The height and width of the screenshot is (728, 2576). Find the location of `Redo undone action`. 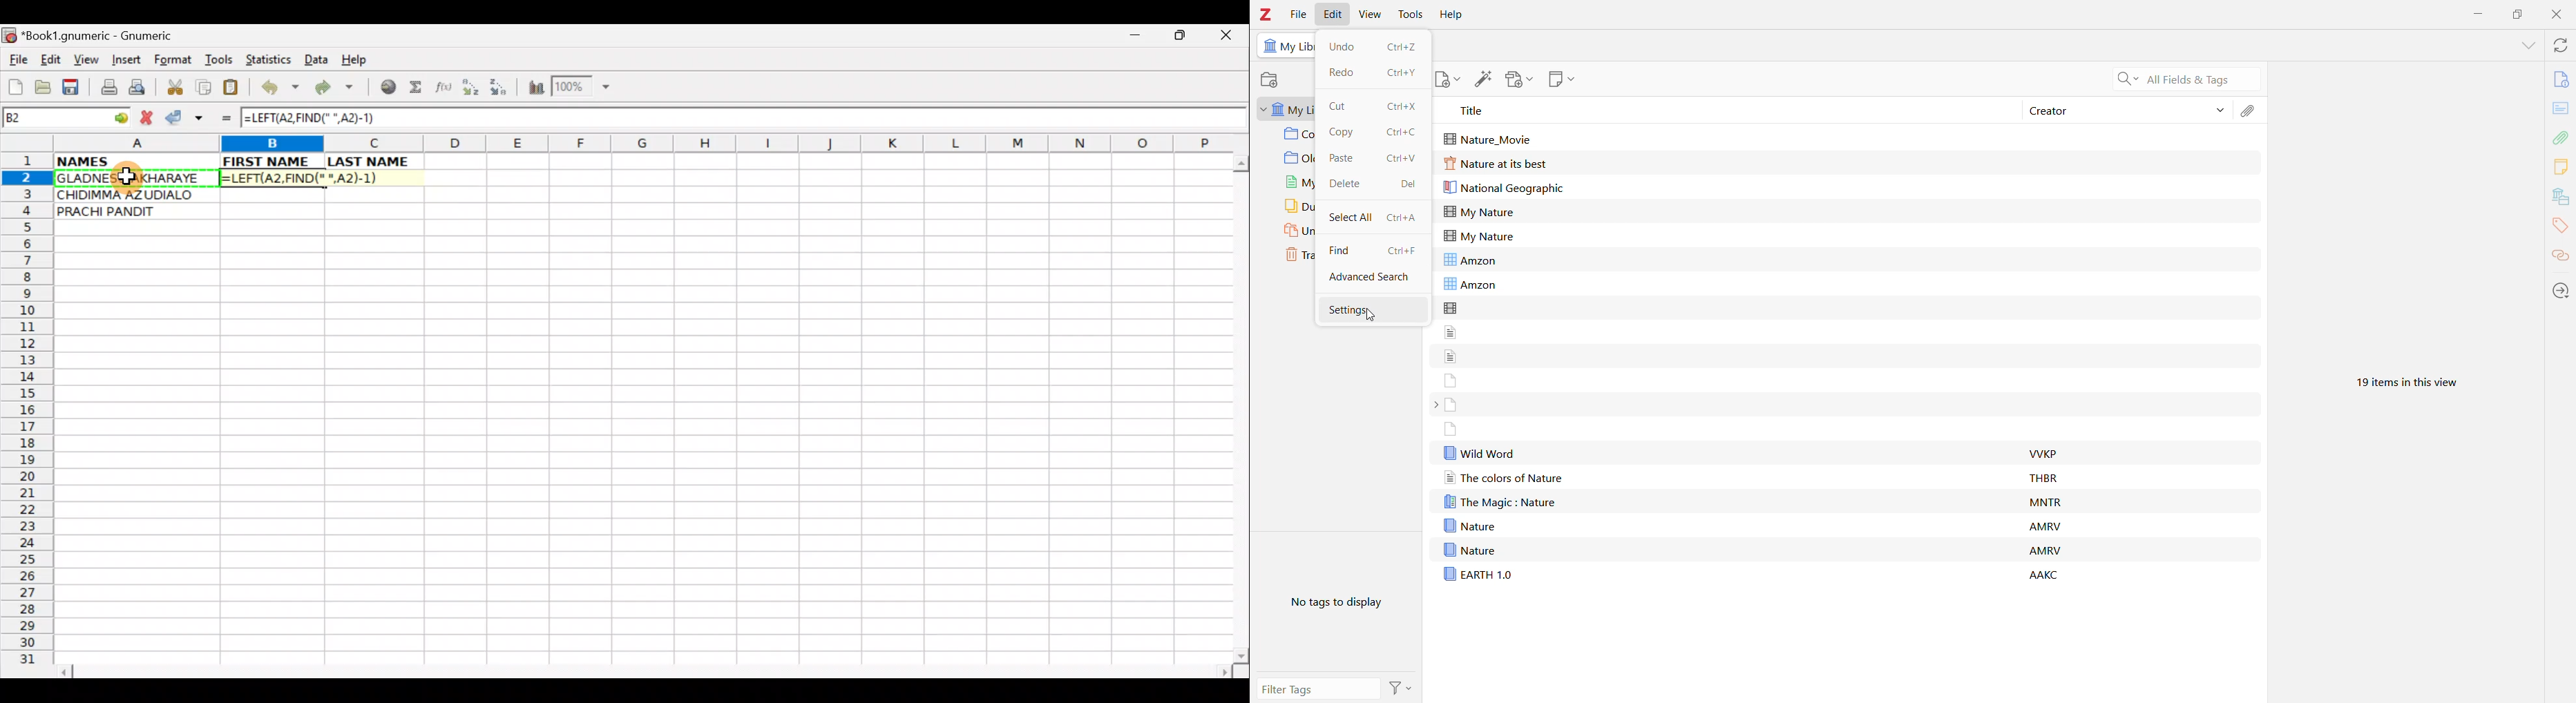

Redo undone action is located at coordinates (337, 89).